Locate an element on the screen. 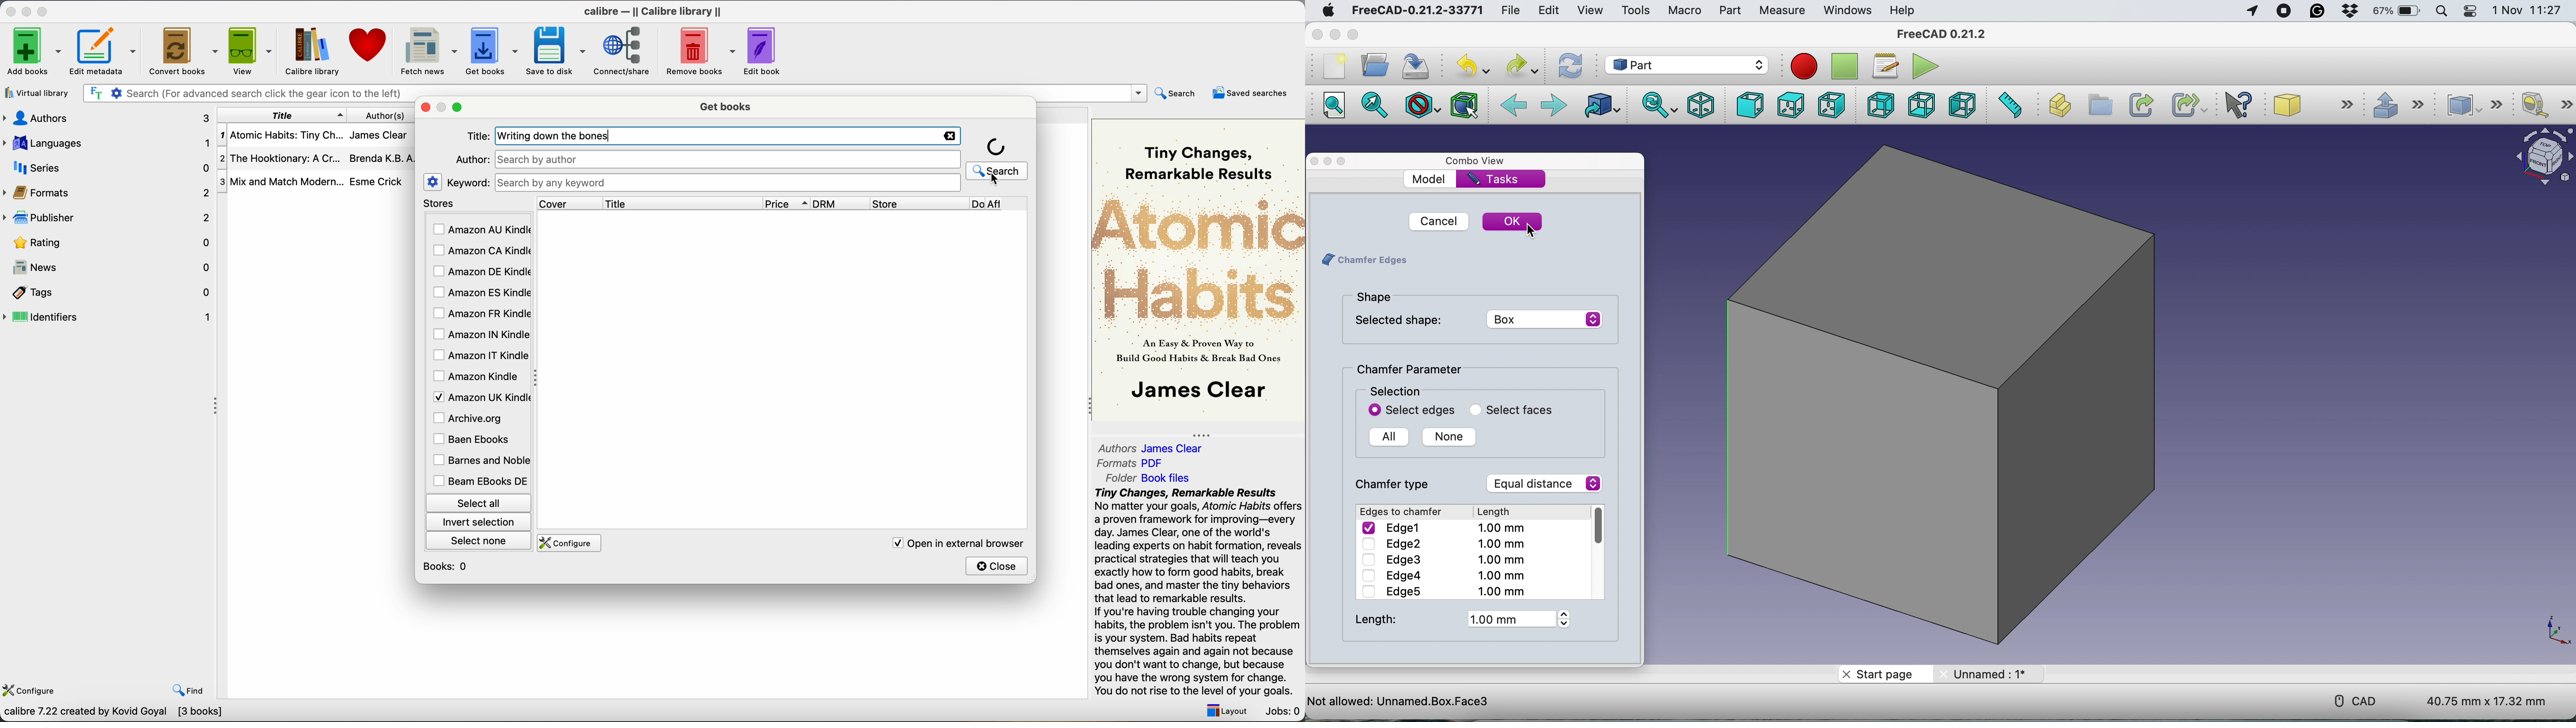 The image size is (2576, 728). create part is located at coordinates (2060, 105).